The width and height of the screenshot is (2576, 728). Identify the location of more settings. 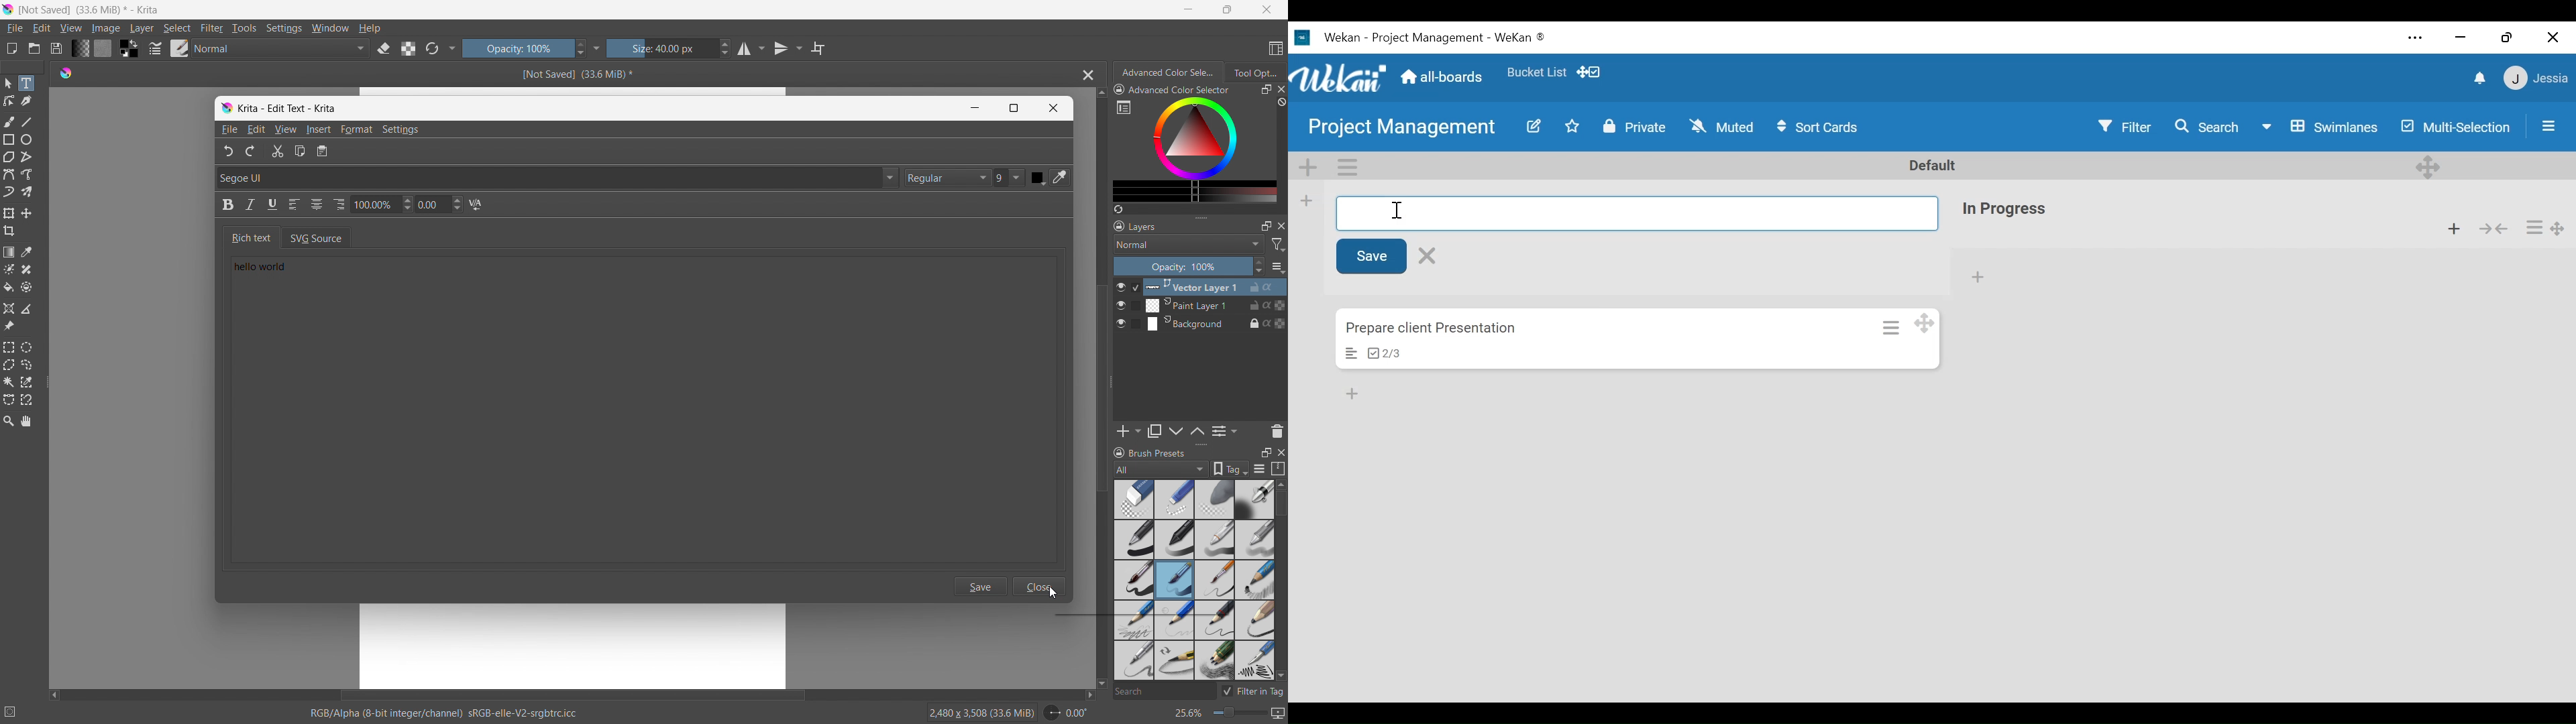
(453, 47).